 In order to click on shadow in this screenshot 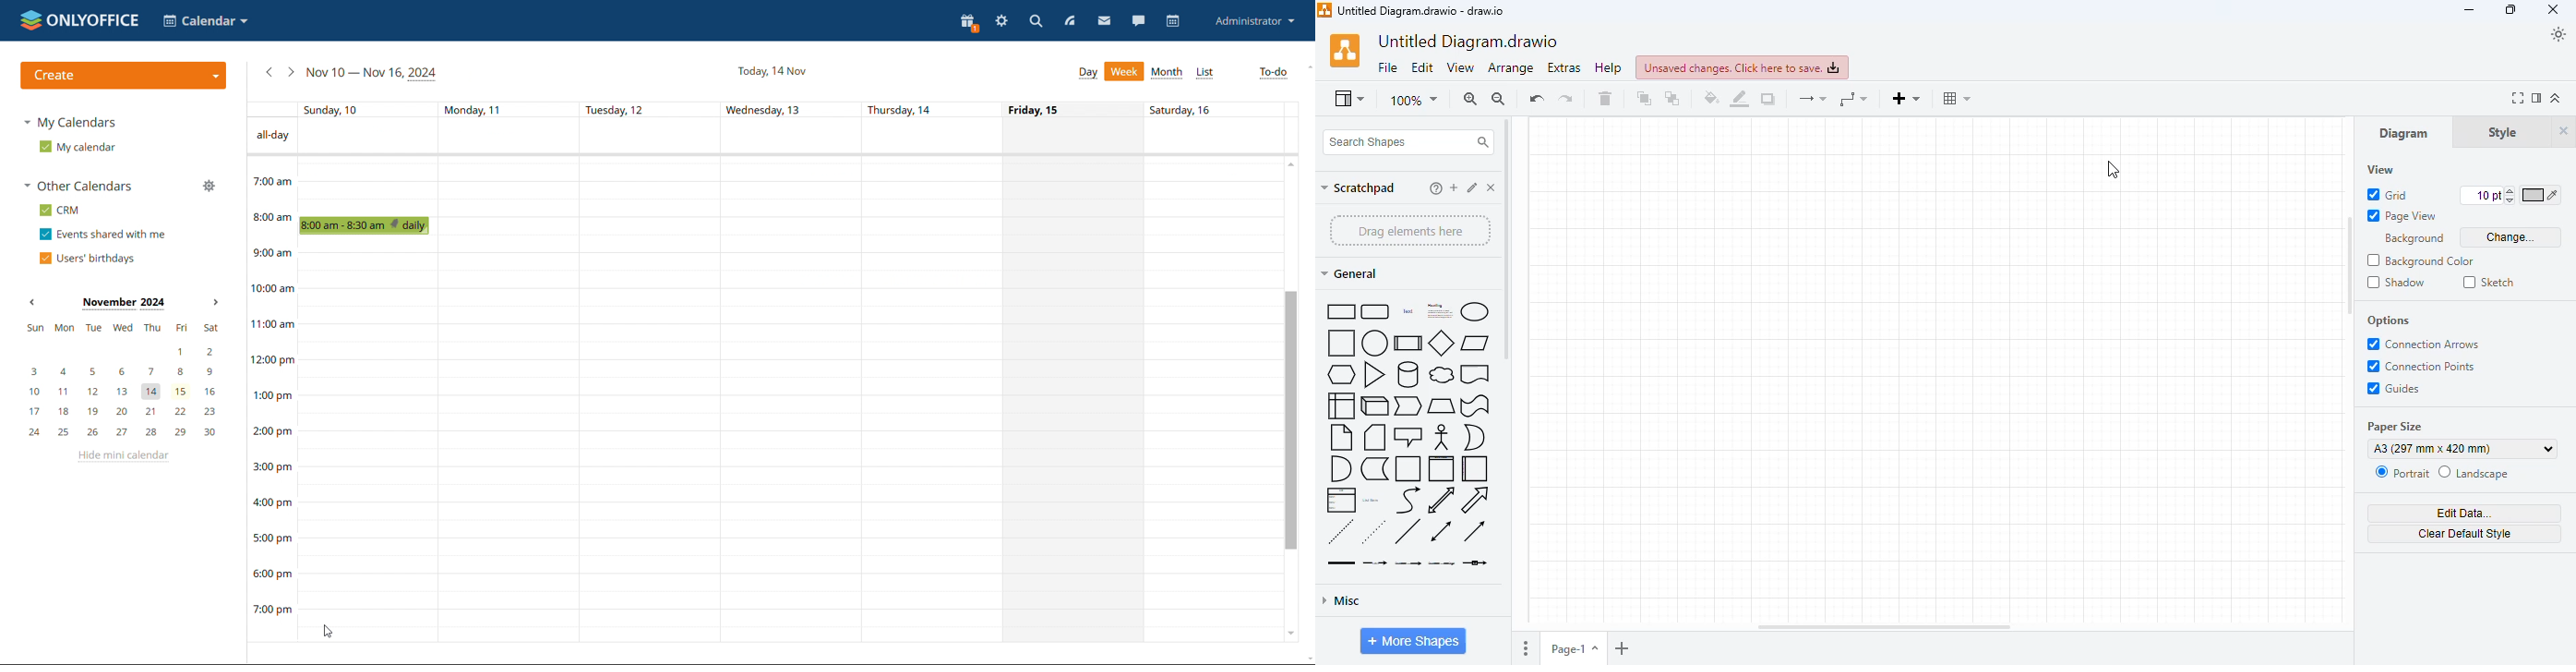, I will do `click(1767, 98)`.